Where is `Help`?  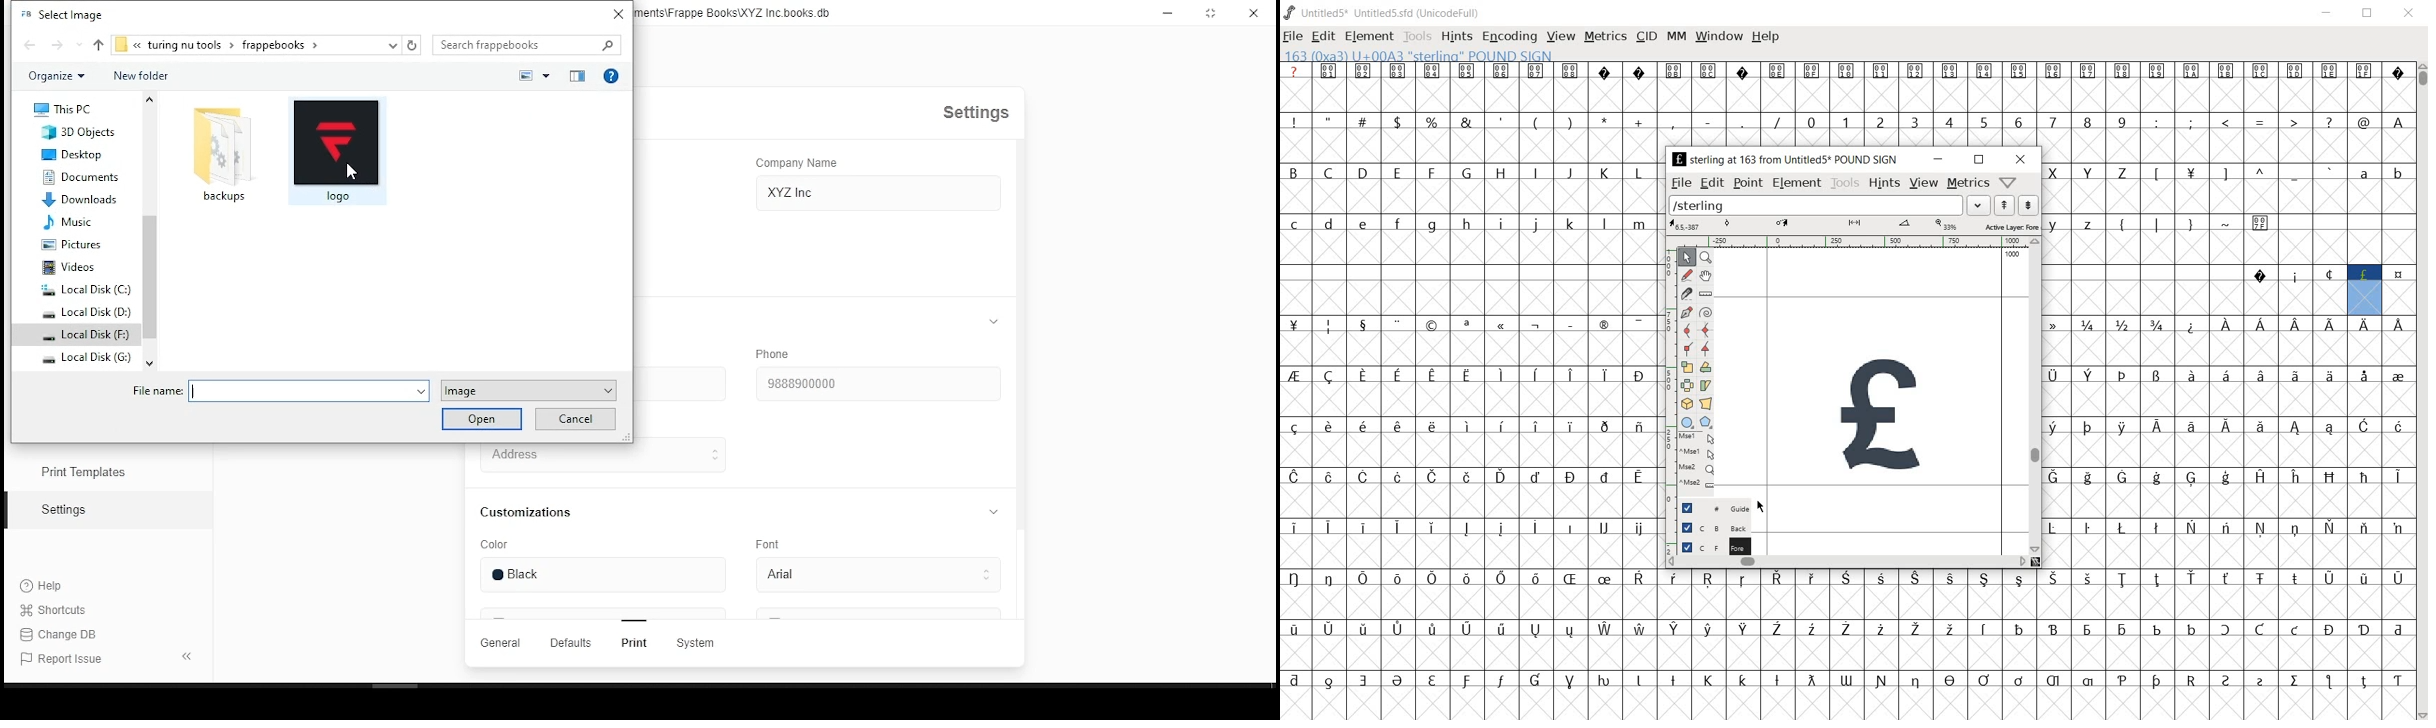
Help is located at coordinates (44, 587).